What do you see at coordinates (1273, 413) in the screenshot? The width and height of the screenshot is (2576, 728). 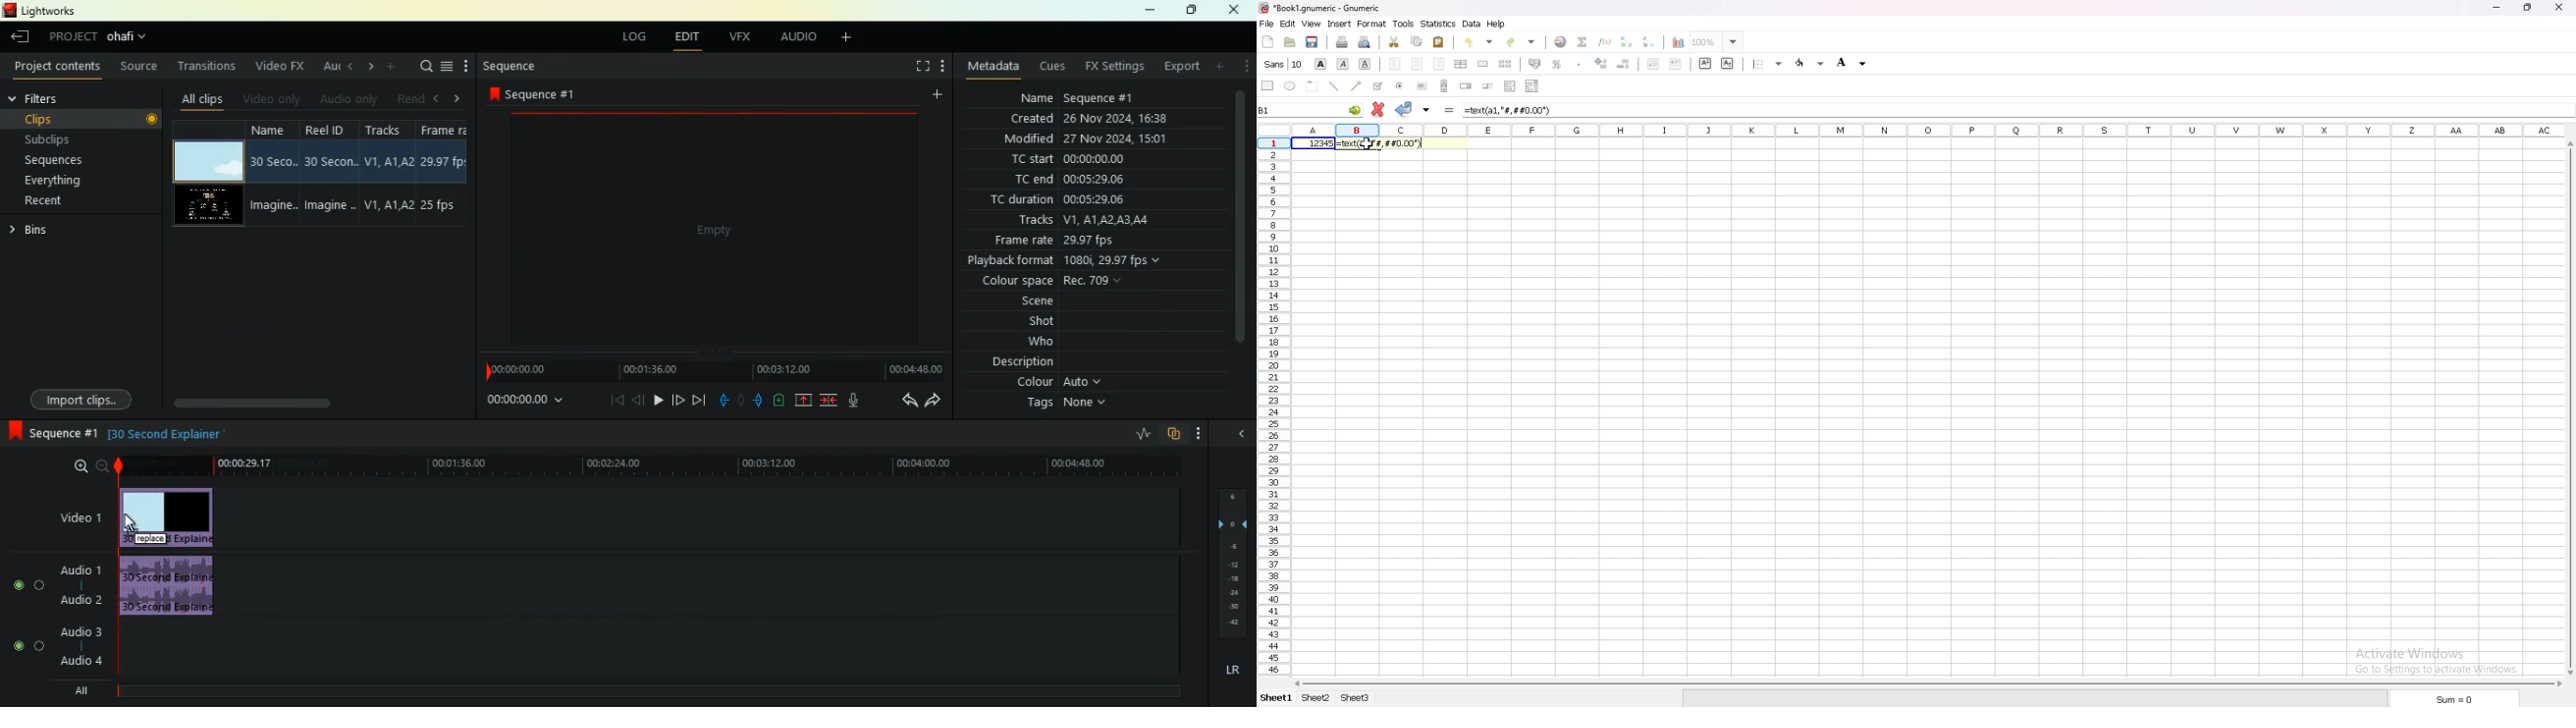 I see `rows` at bounding box center [1273, 413].